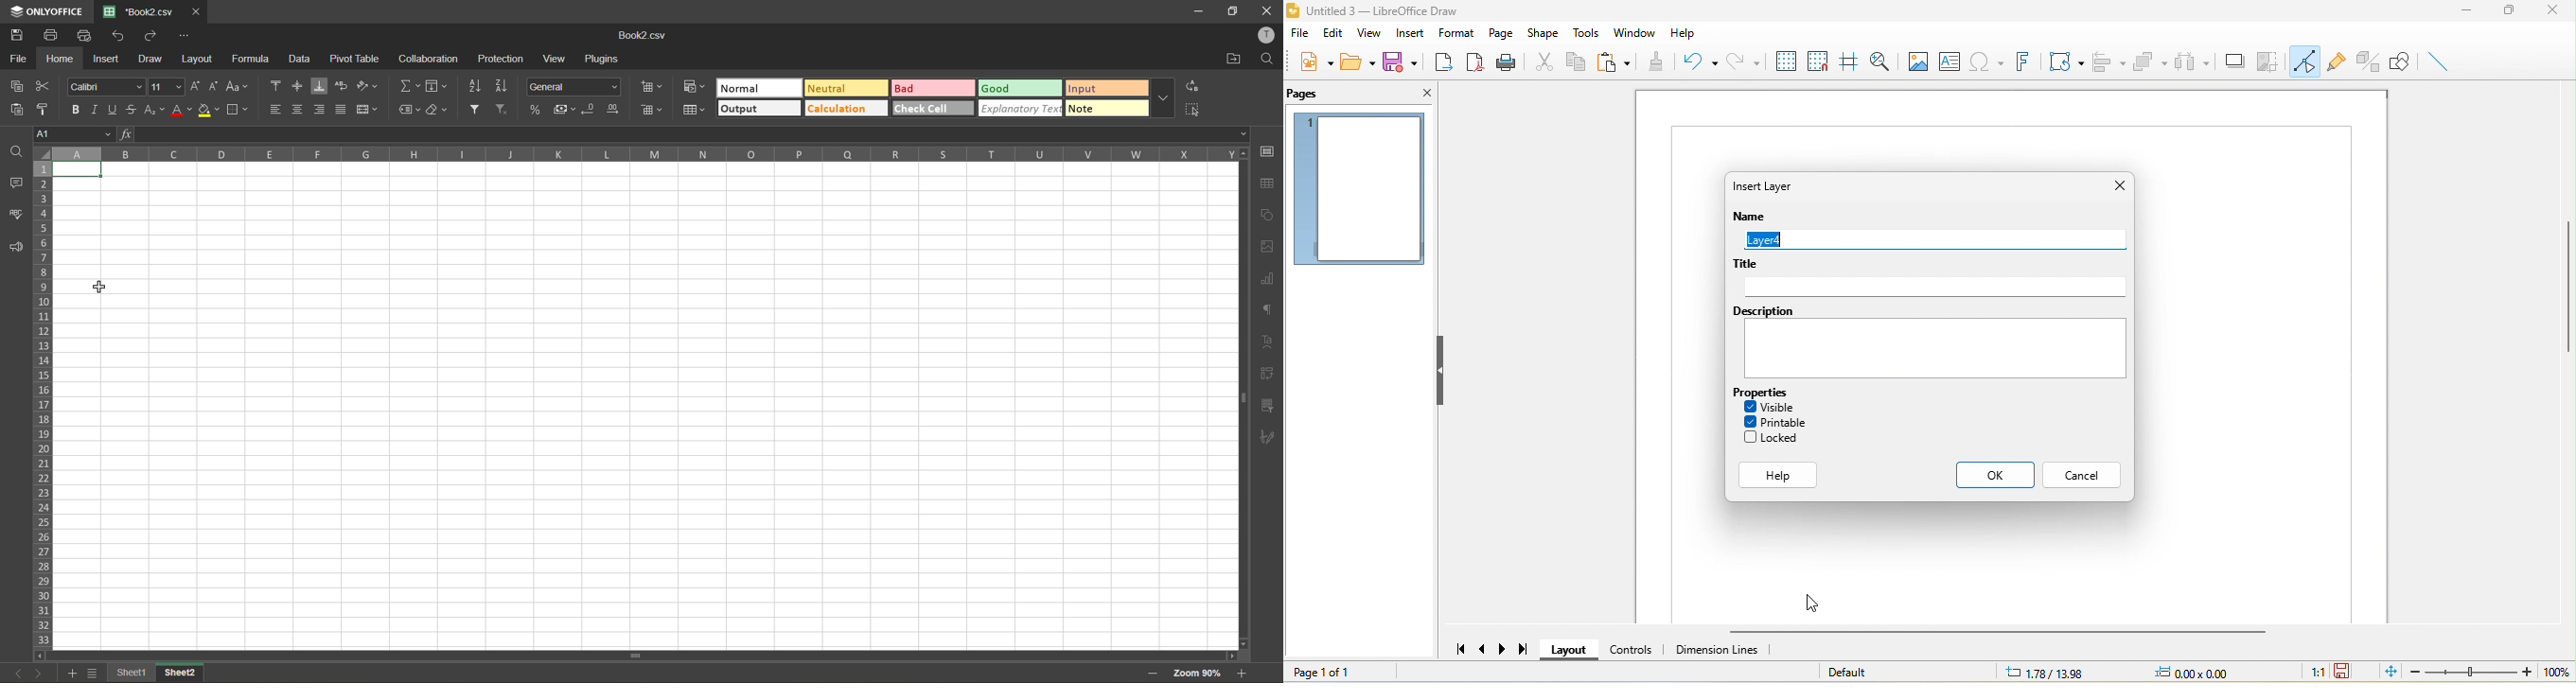  I want to click on previous page, so click(1483, 651).